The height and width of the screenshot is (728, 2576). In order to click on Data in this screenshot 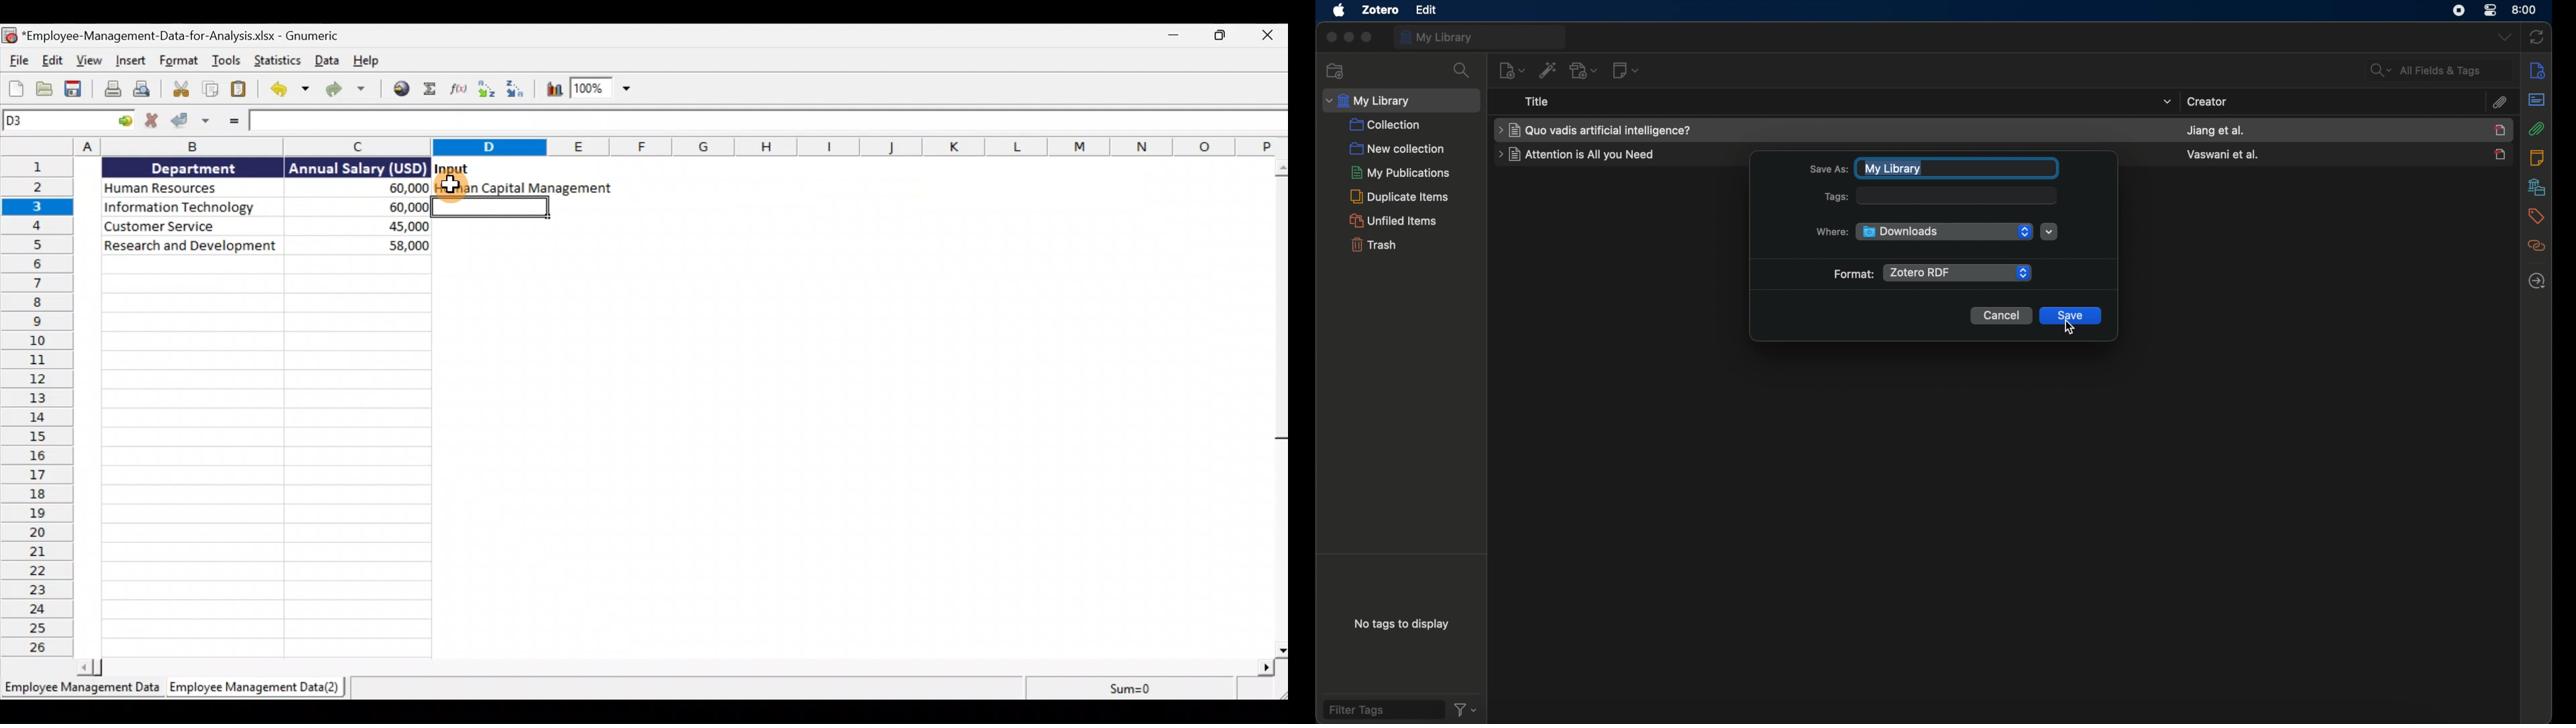, I will do `click(261, 206)`.